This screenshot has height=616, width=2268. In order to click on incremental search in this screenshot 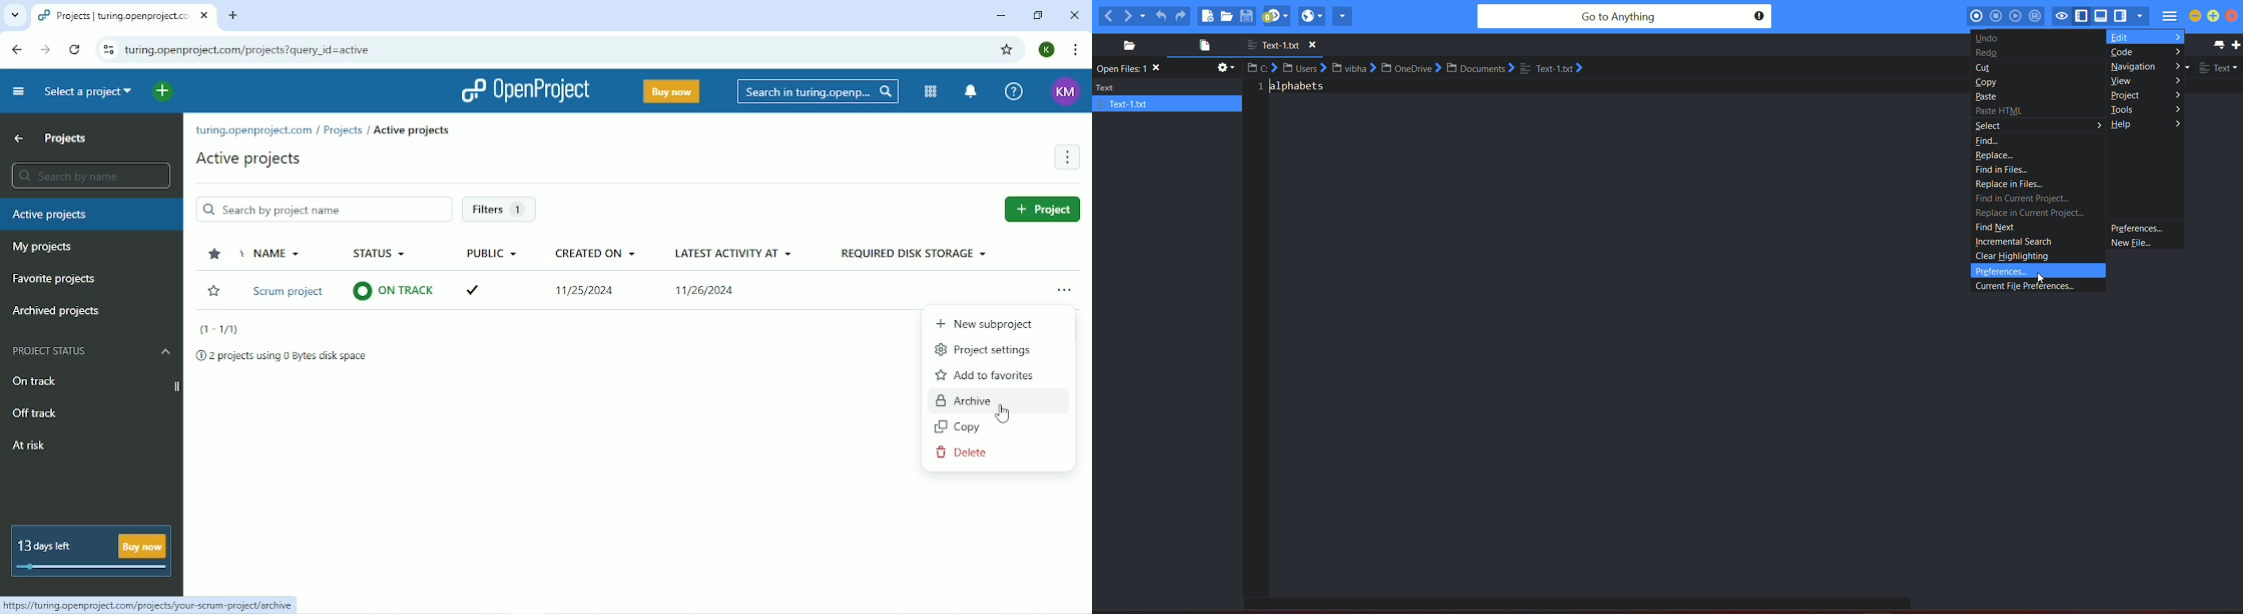, I will do `click(2015, 241)`.